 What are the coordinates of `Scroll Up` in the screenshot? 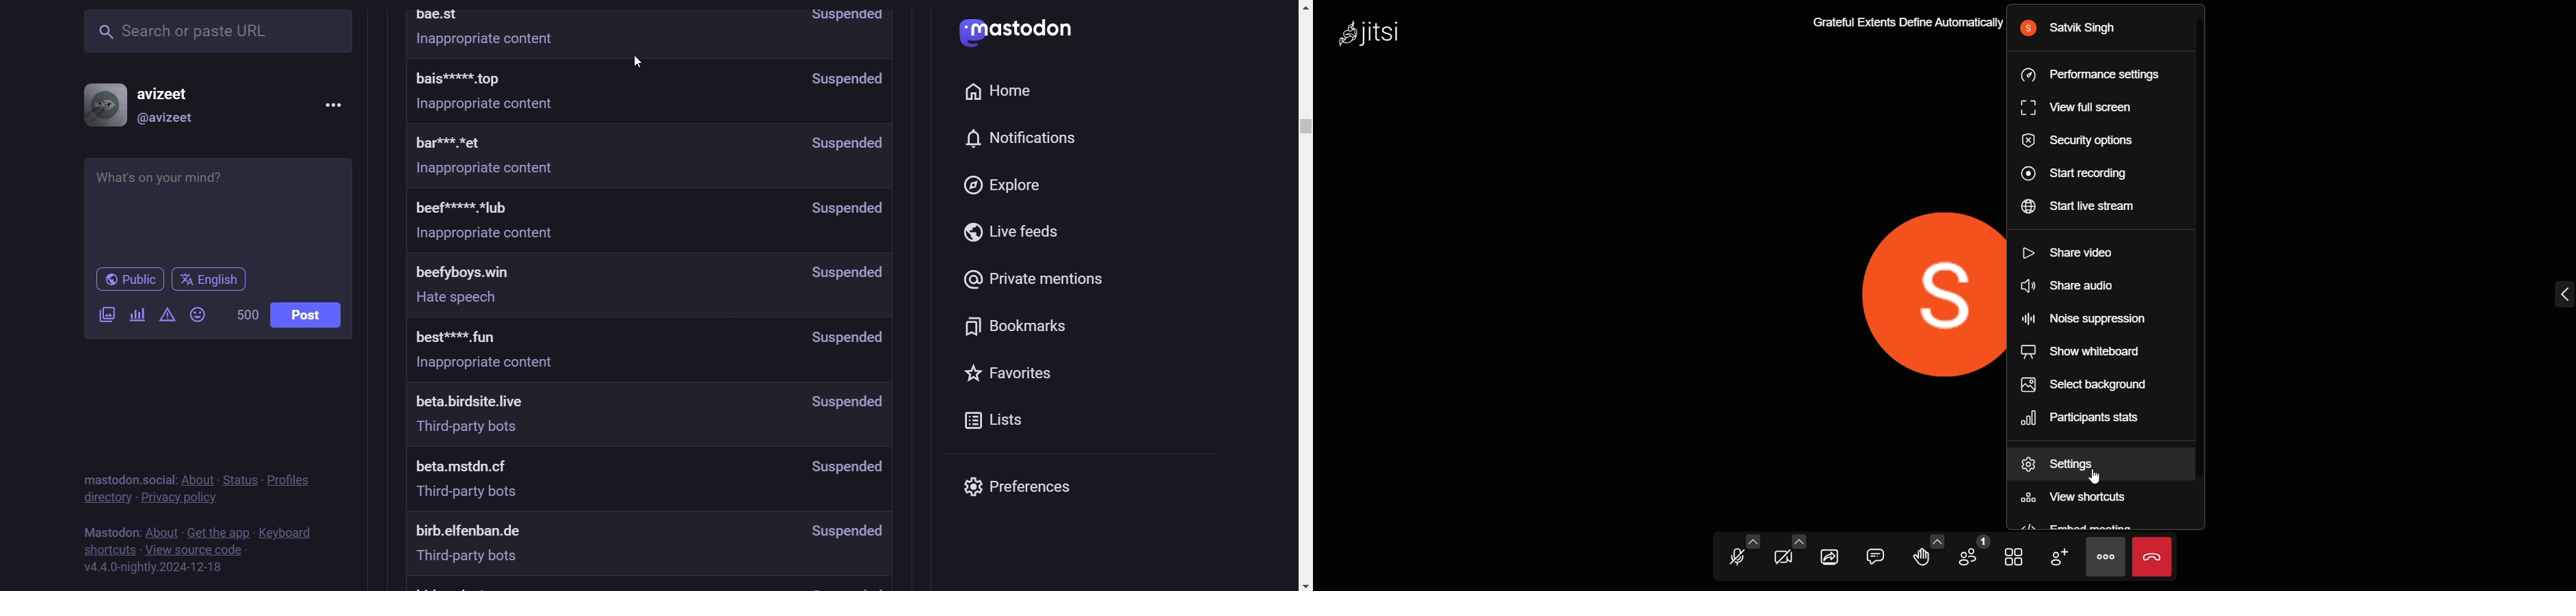 It's located at (1297, 8).